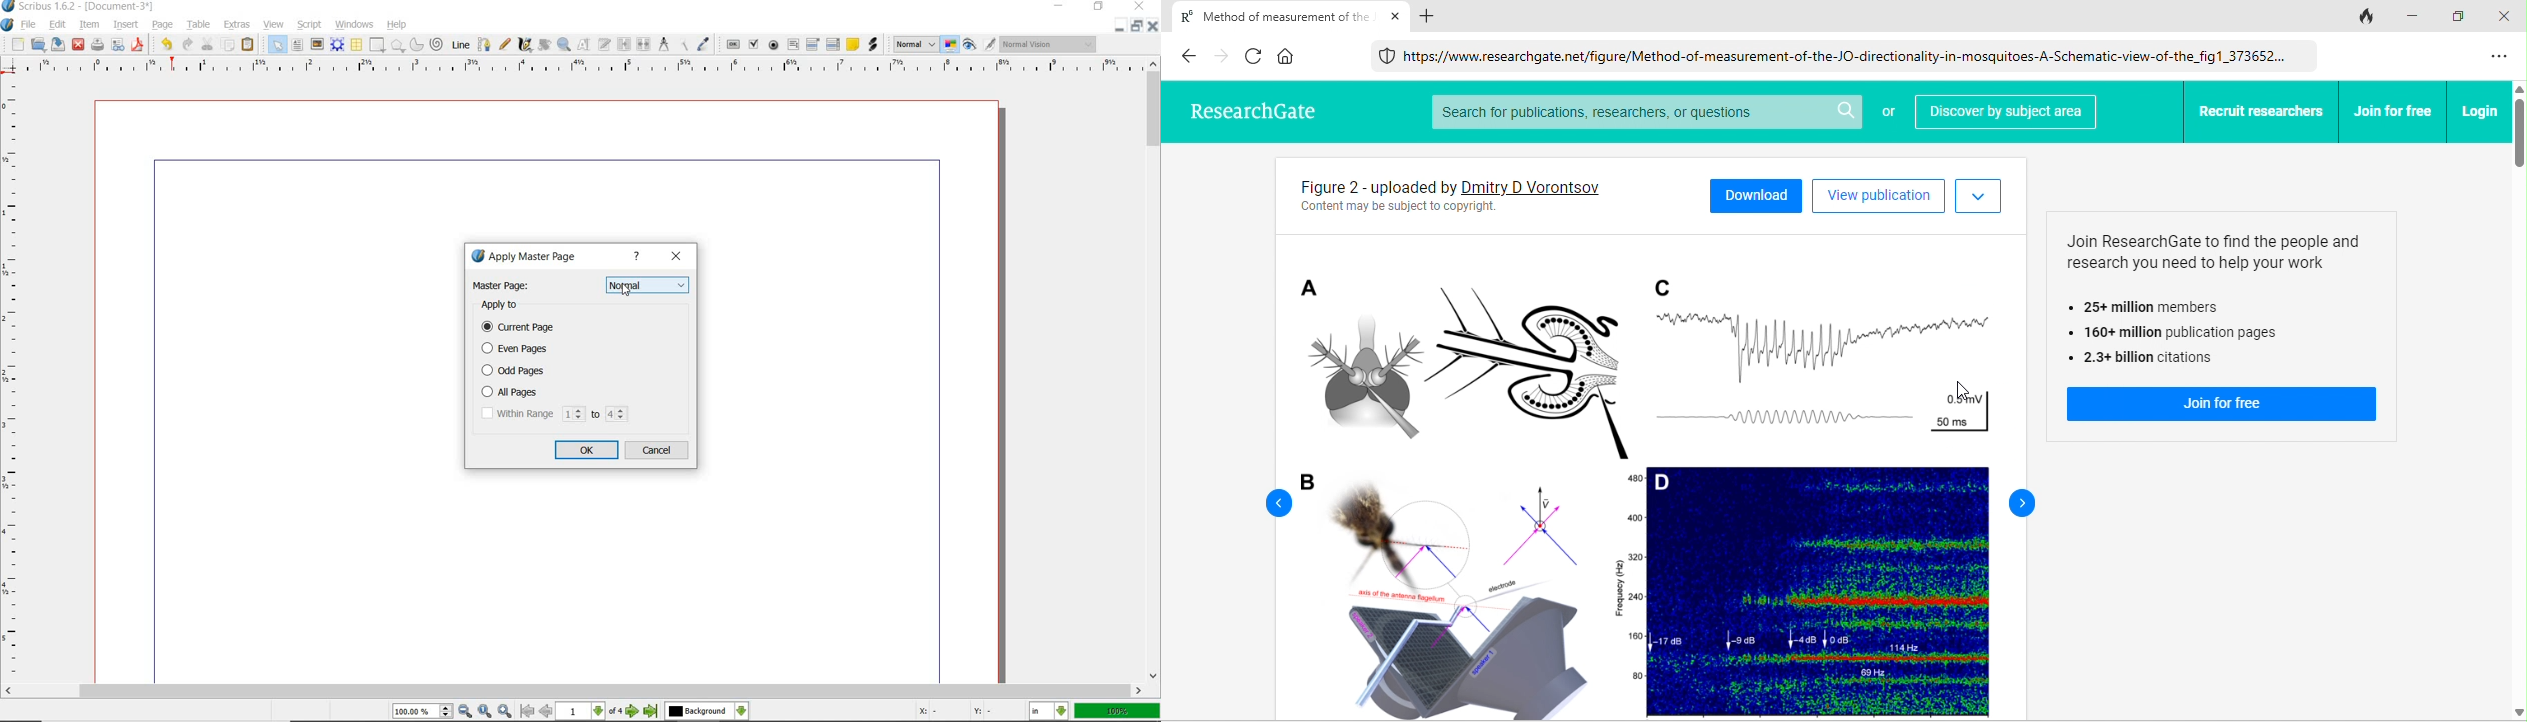 Image resolution: width=2548 pixels, height=728 pixels. I want to click on spiral, so click(436, 42).